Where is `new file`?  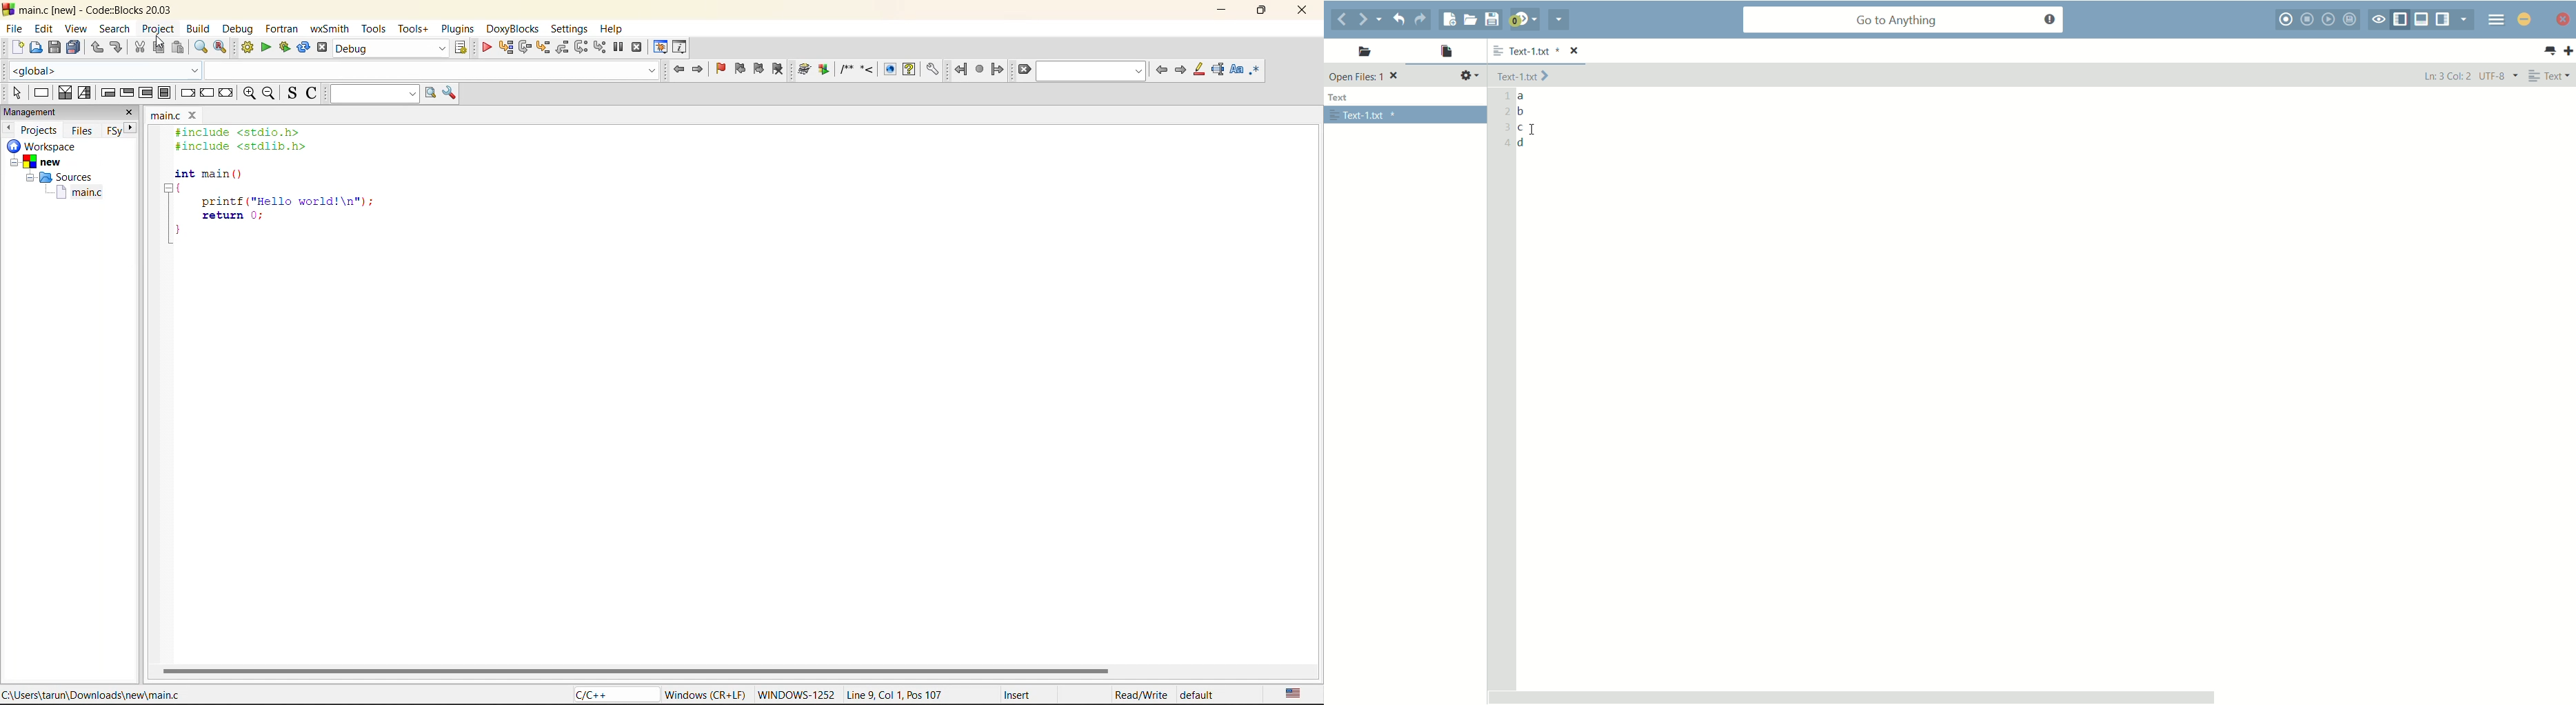 new file is located at coordinates (1448, 20).